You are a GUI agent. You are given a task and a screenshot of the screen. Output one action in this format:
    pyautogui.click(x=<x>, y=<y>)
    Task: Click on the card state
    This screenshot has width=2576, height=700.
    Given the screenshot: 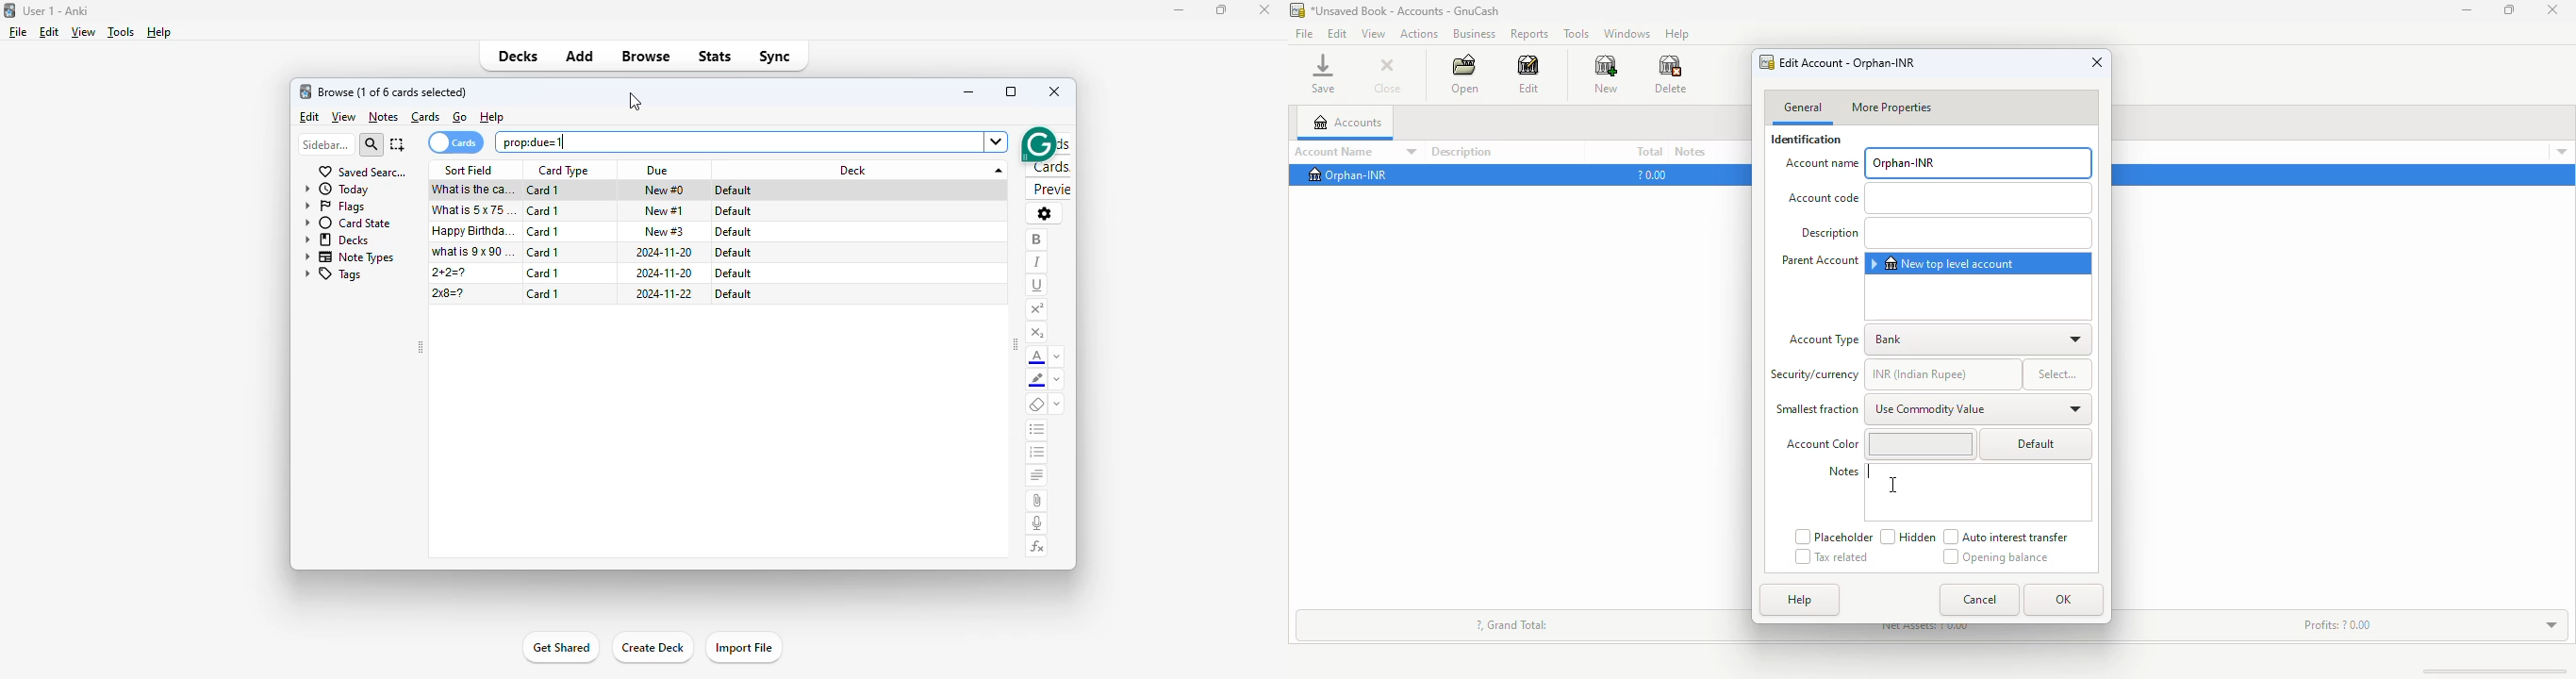 What is the action you would take?
    pyautogui.click(x=350, y=223)
    